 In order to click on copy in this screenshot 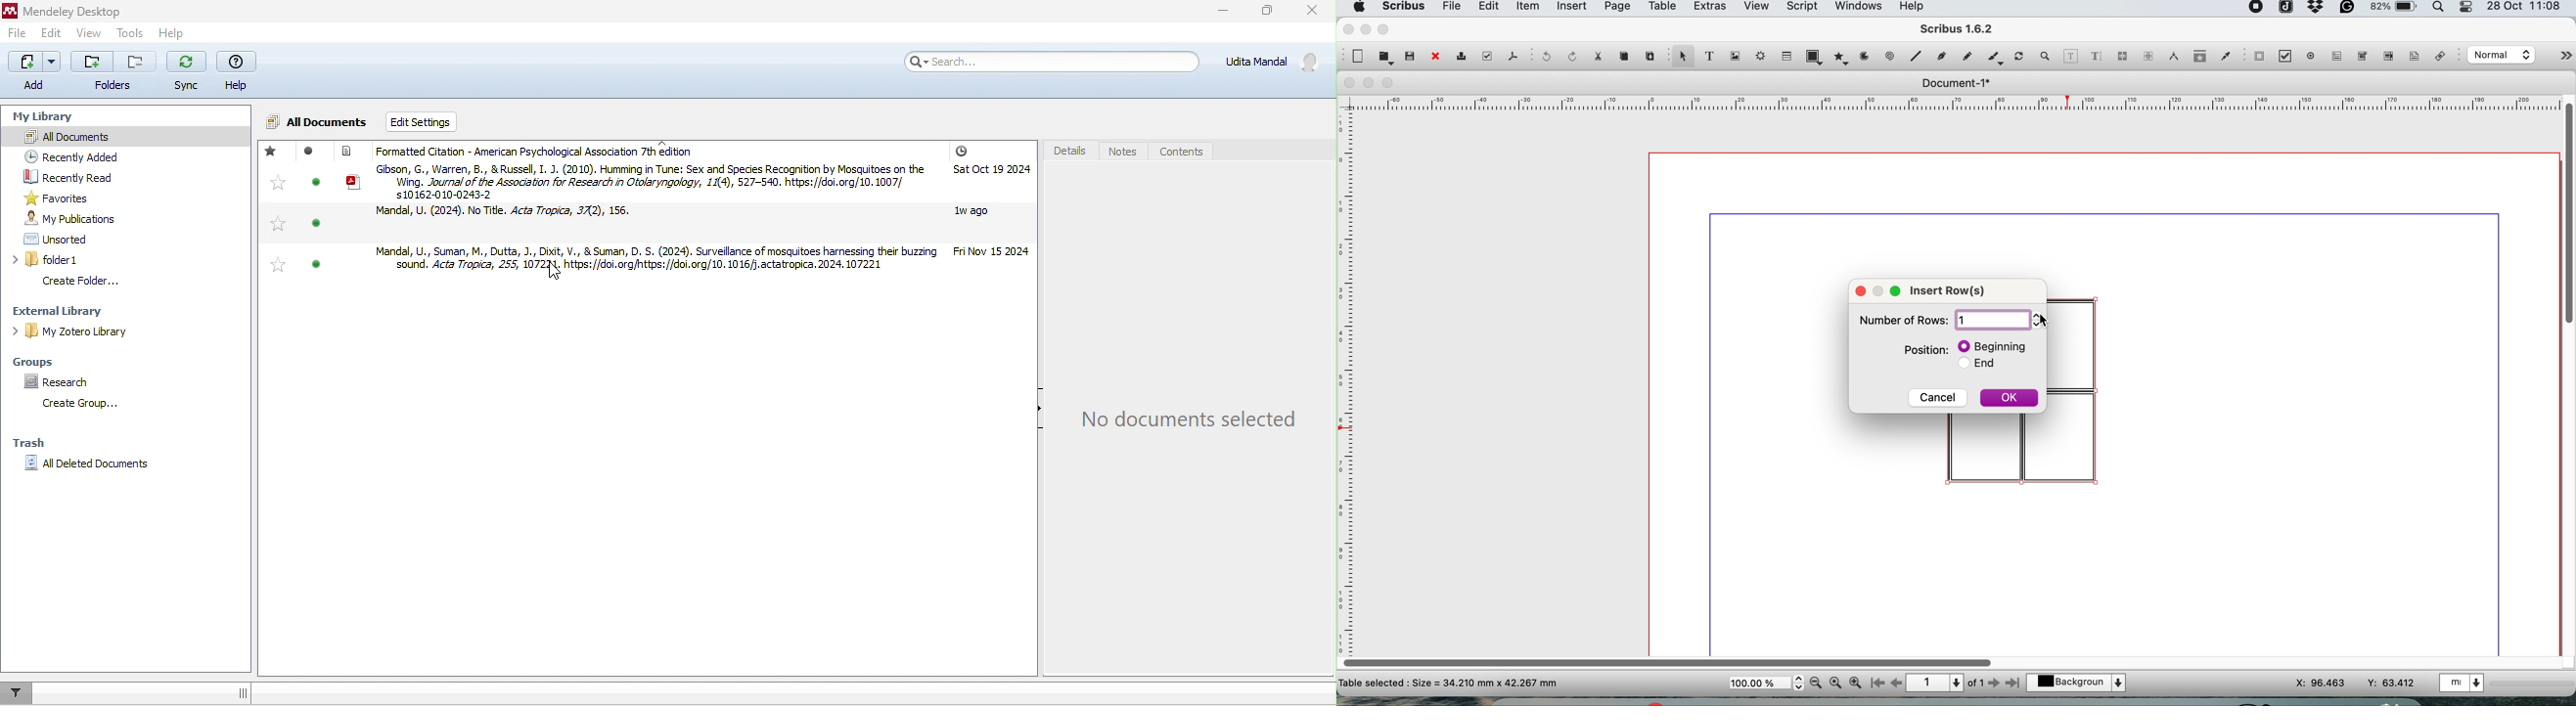, I will do `click(1626, 56)`.